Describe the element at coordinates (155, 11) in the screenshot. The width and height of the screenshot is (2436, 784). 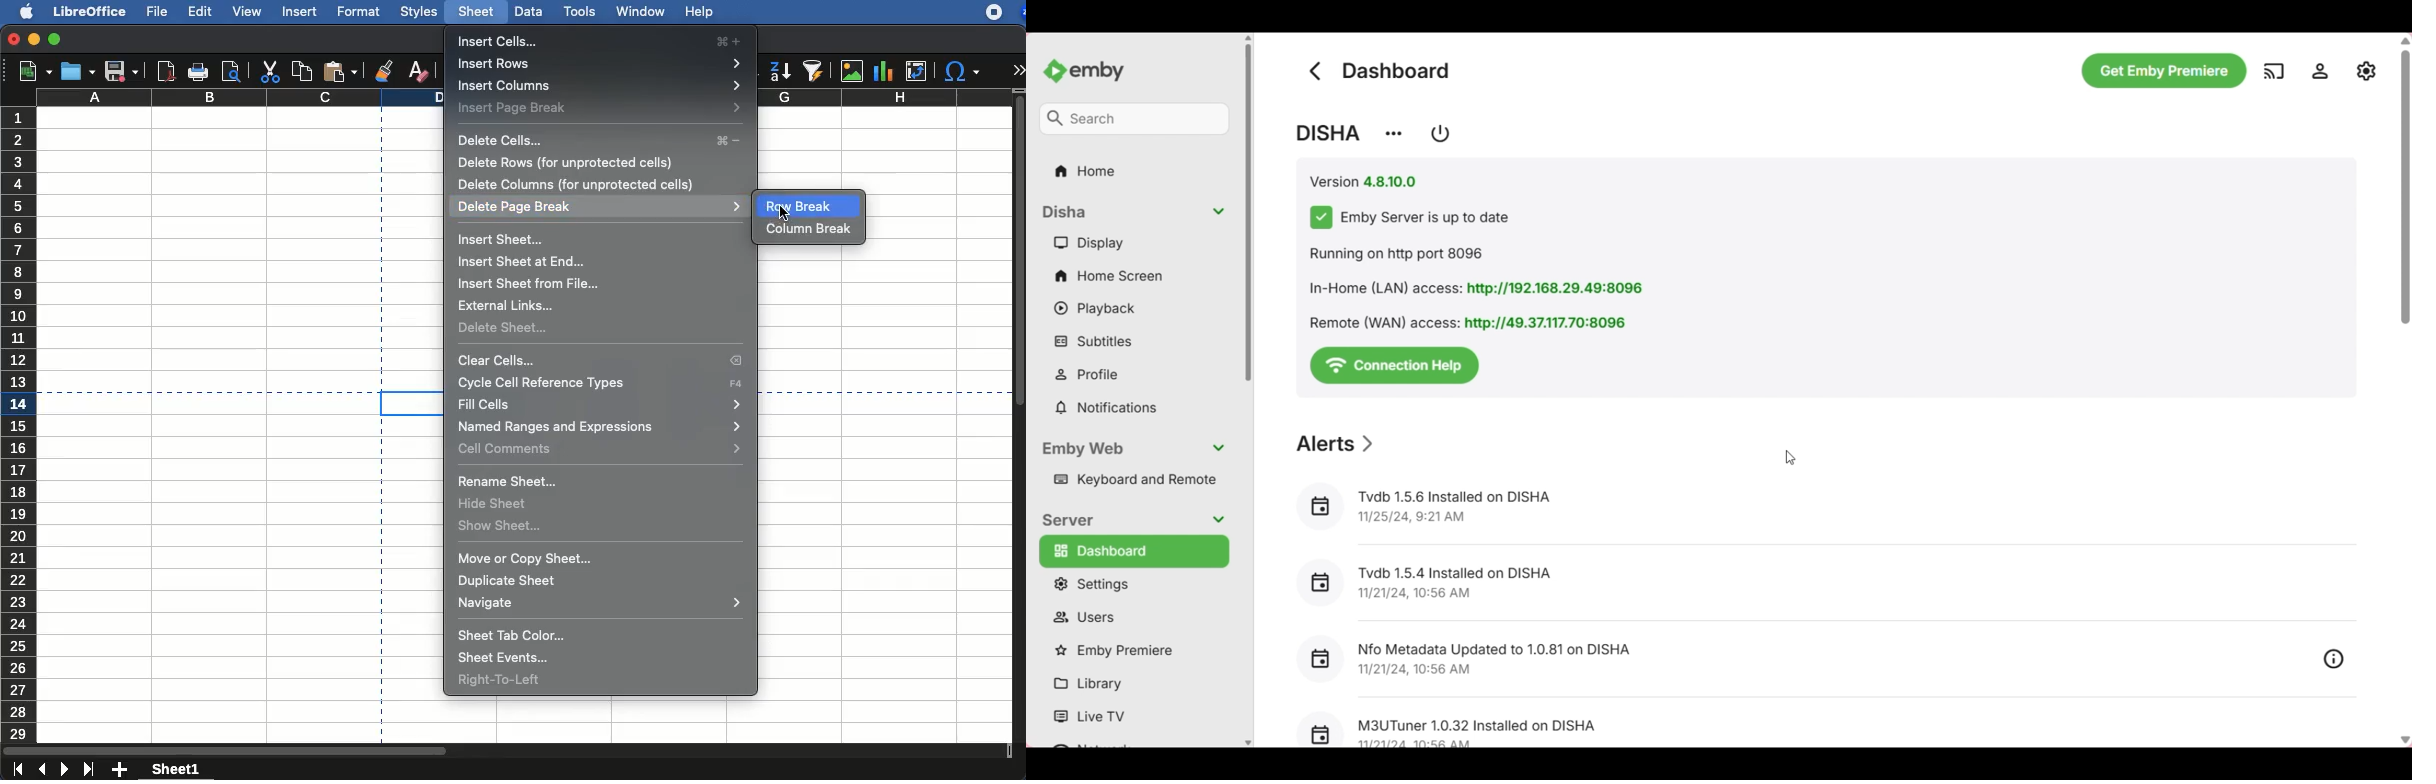
I see `file` at that location.